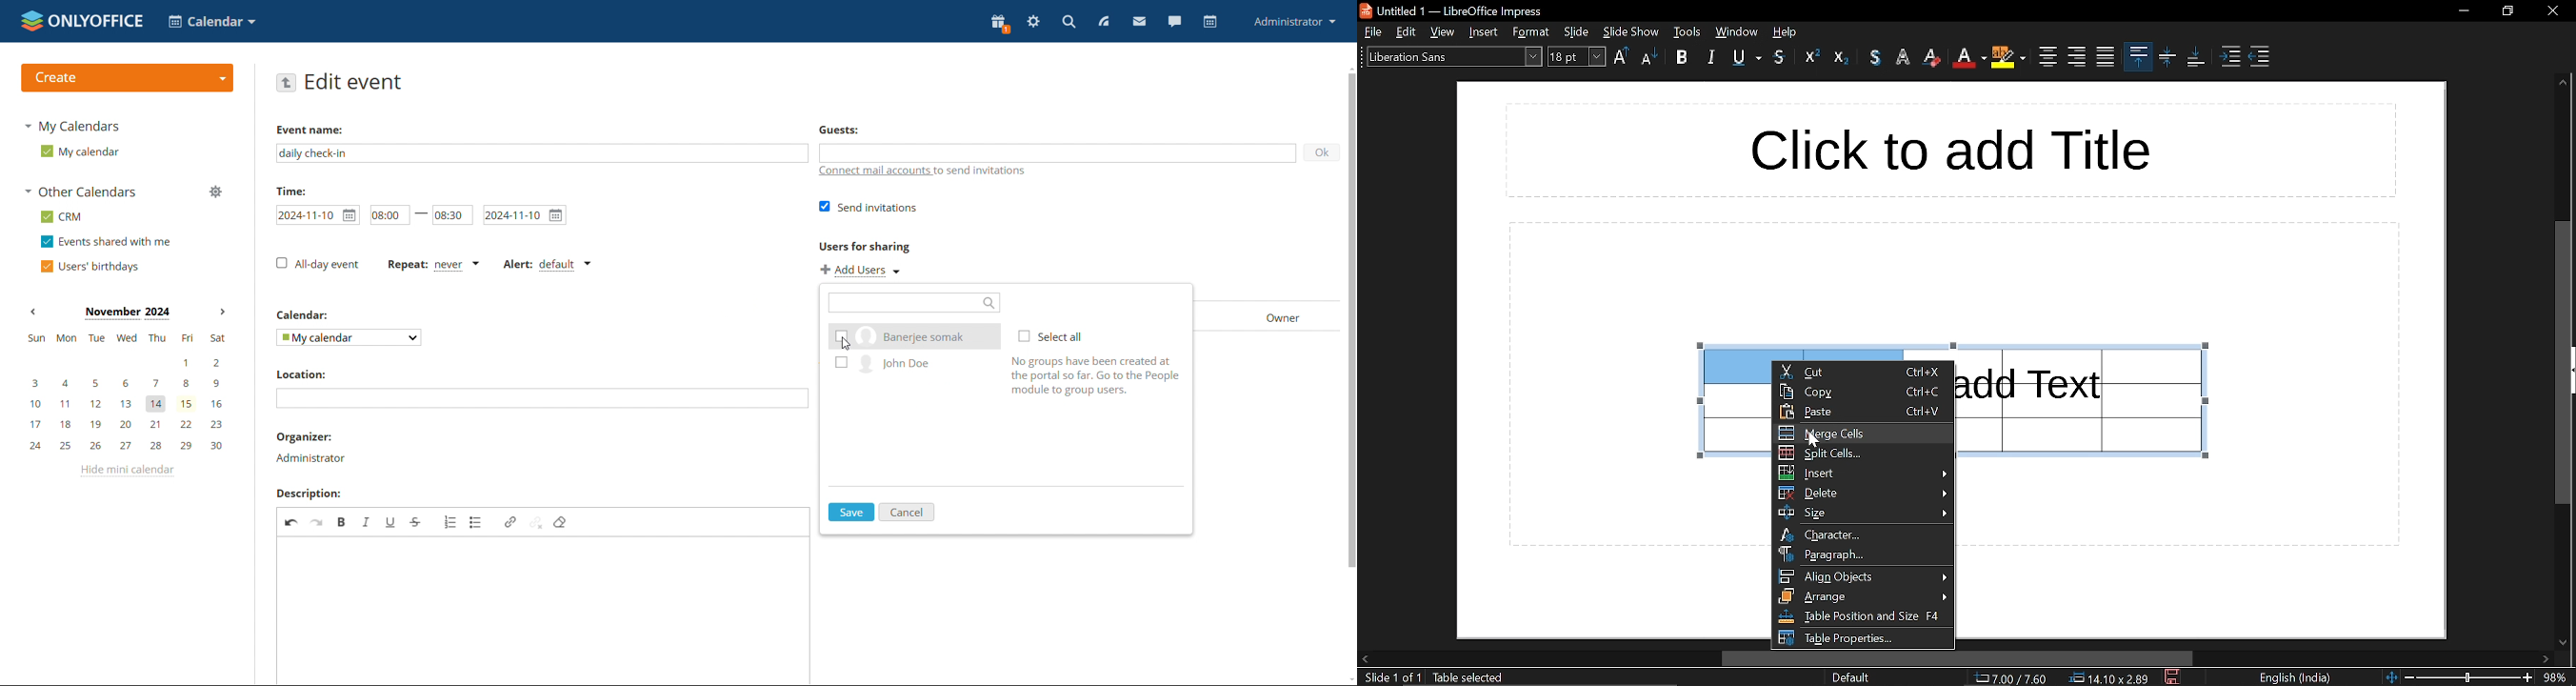 The height and width of the screenshot is (700, 2576). I want to click on arrange, so click(1864, 597).